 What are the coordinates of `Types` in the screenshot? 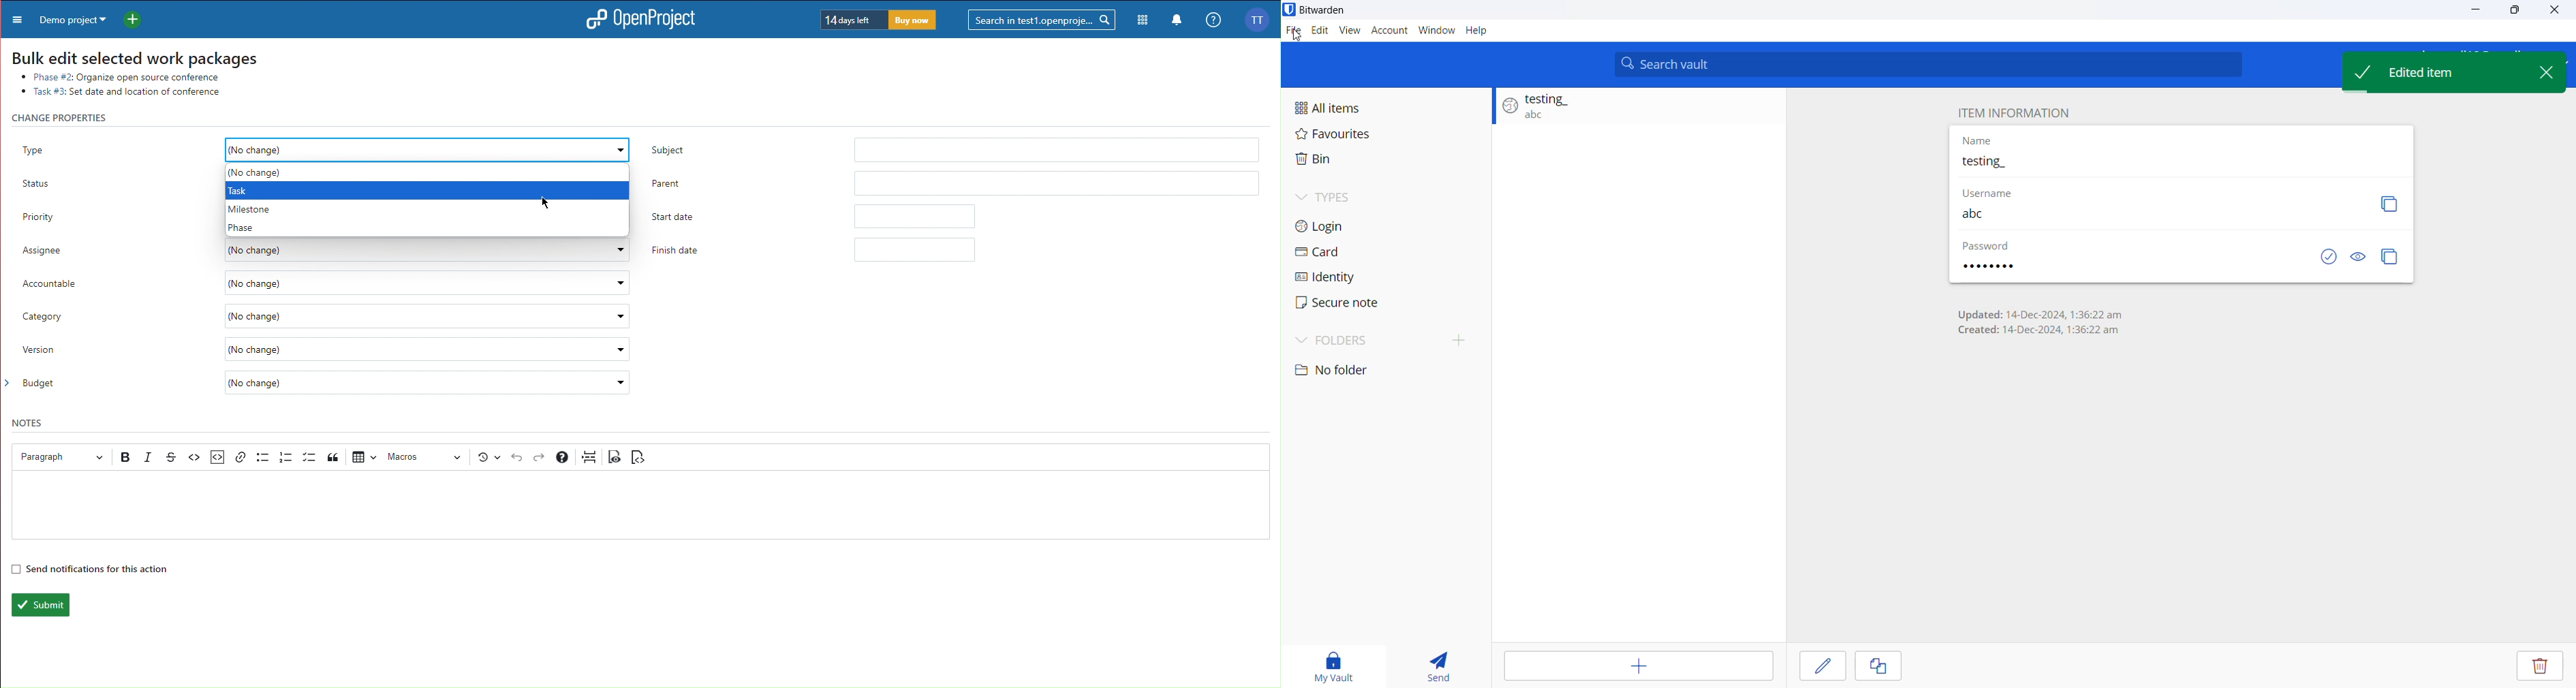 It's located at (1380, 194).